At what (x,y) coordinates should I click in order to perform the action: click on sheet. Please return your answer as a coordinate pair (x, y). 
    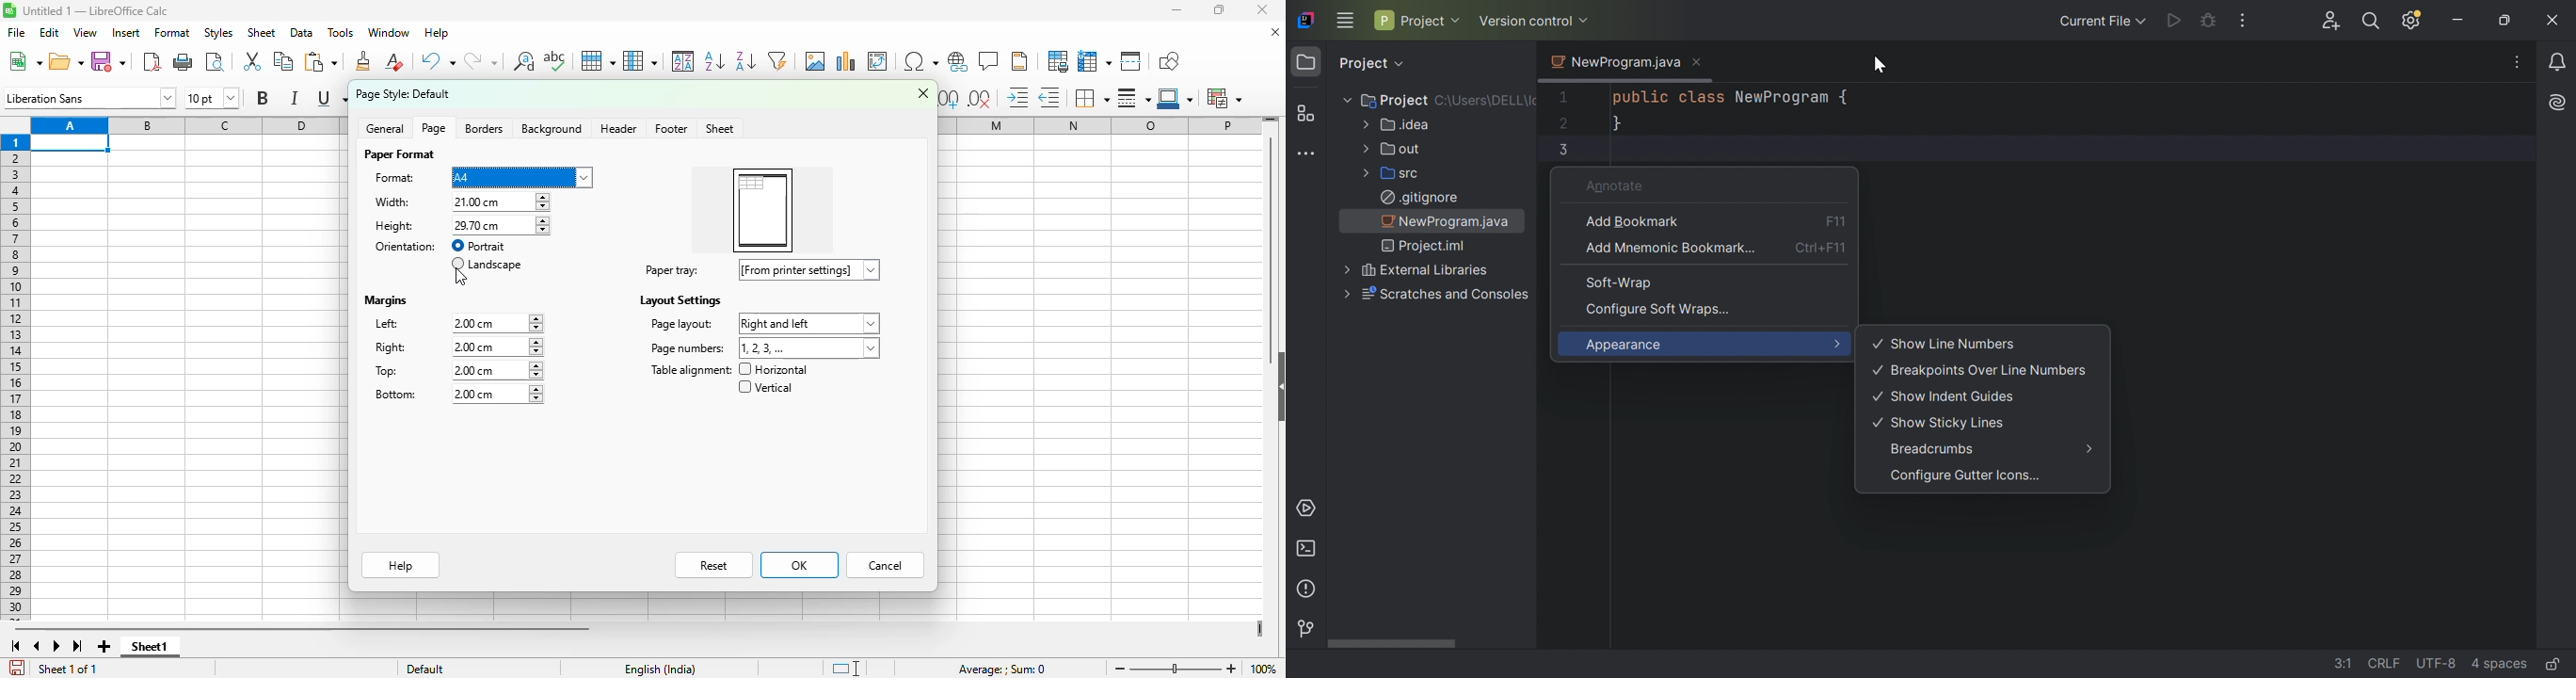
    Looking at the image, I should click on (261, 33).